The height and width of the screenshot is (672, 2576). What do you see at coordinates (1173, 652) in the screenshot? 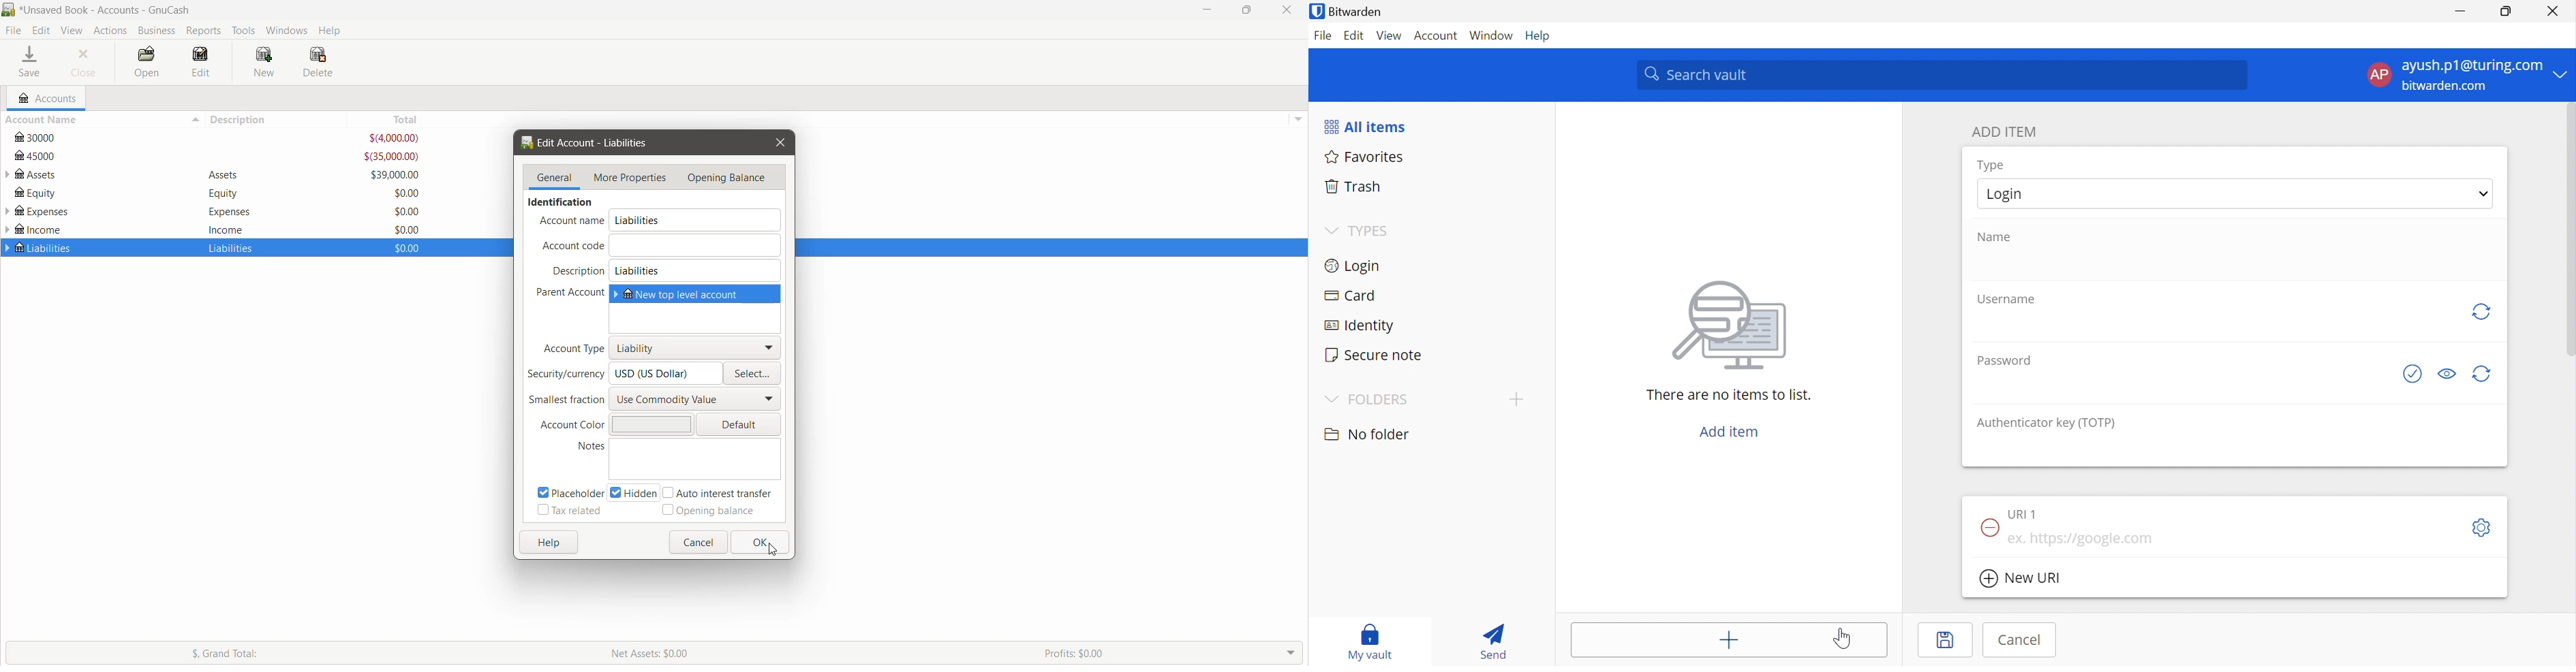
I see `Profits` at bounding box center [1173, 652].